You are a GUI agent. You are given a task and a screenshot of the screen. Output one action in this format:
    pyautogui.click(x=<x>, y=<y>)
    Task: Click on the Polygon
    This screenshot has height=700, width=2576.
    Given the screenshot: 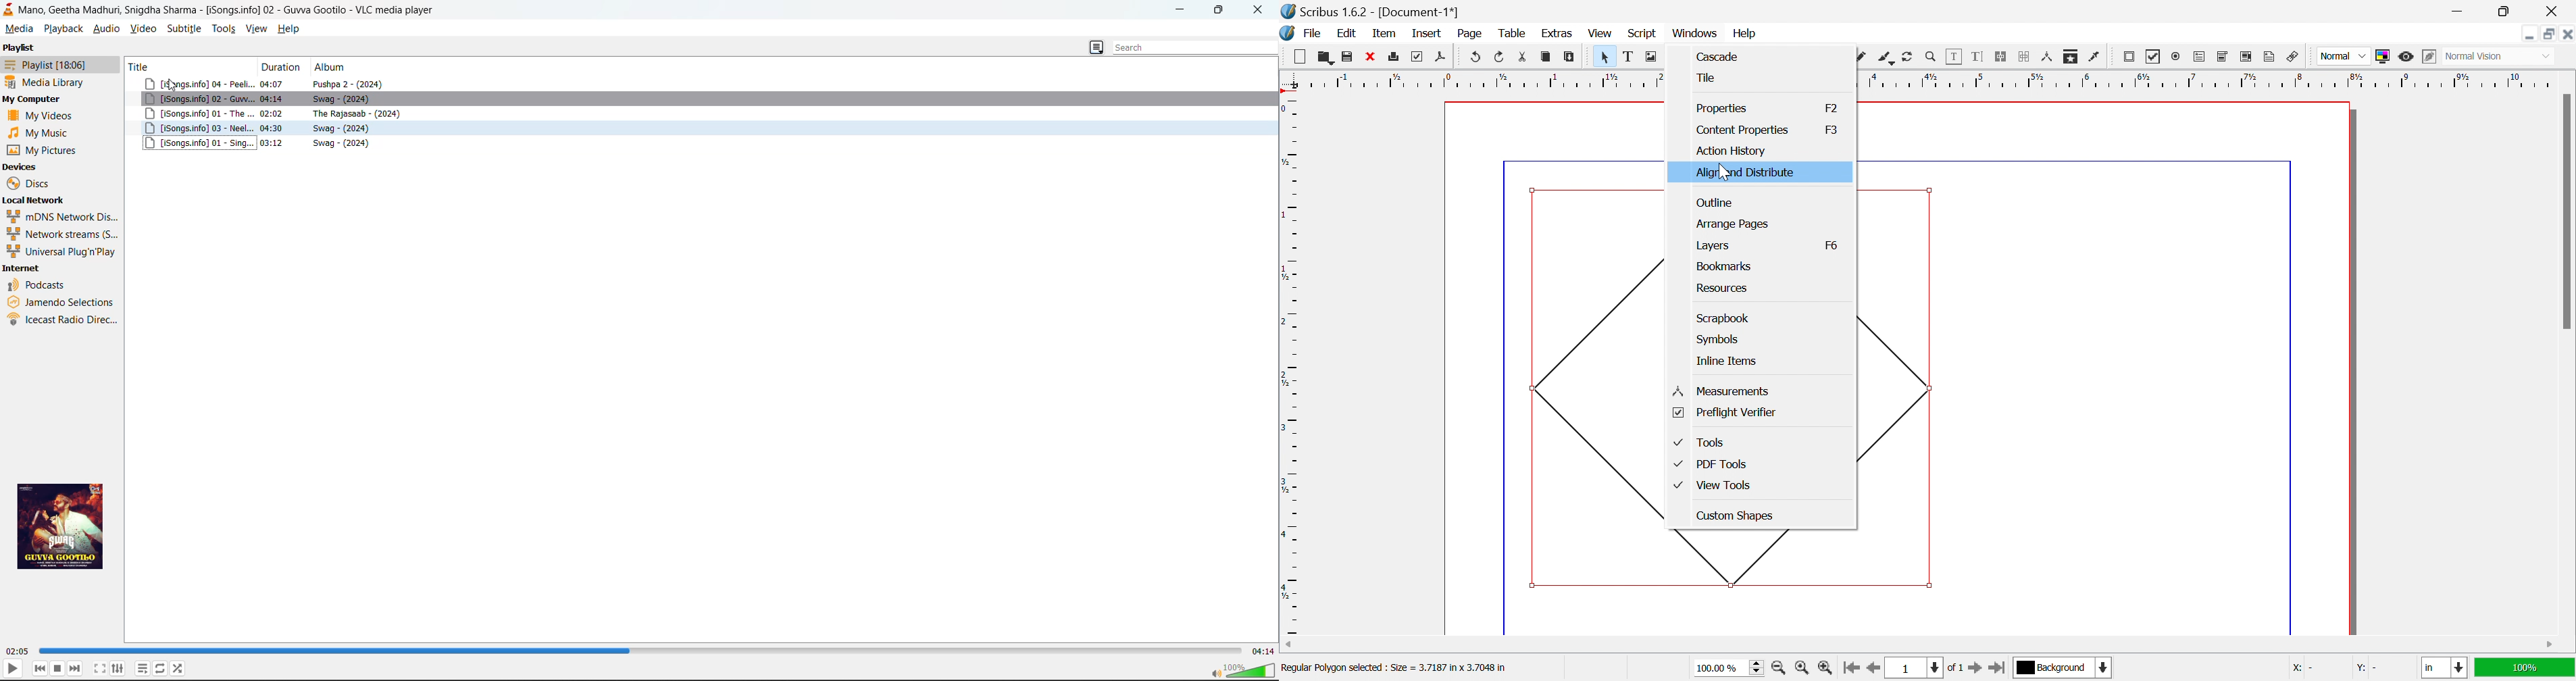 What is the action you would take?
    pyautogui.click(x=1748, y=58)
    